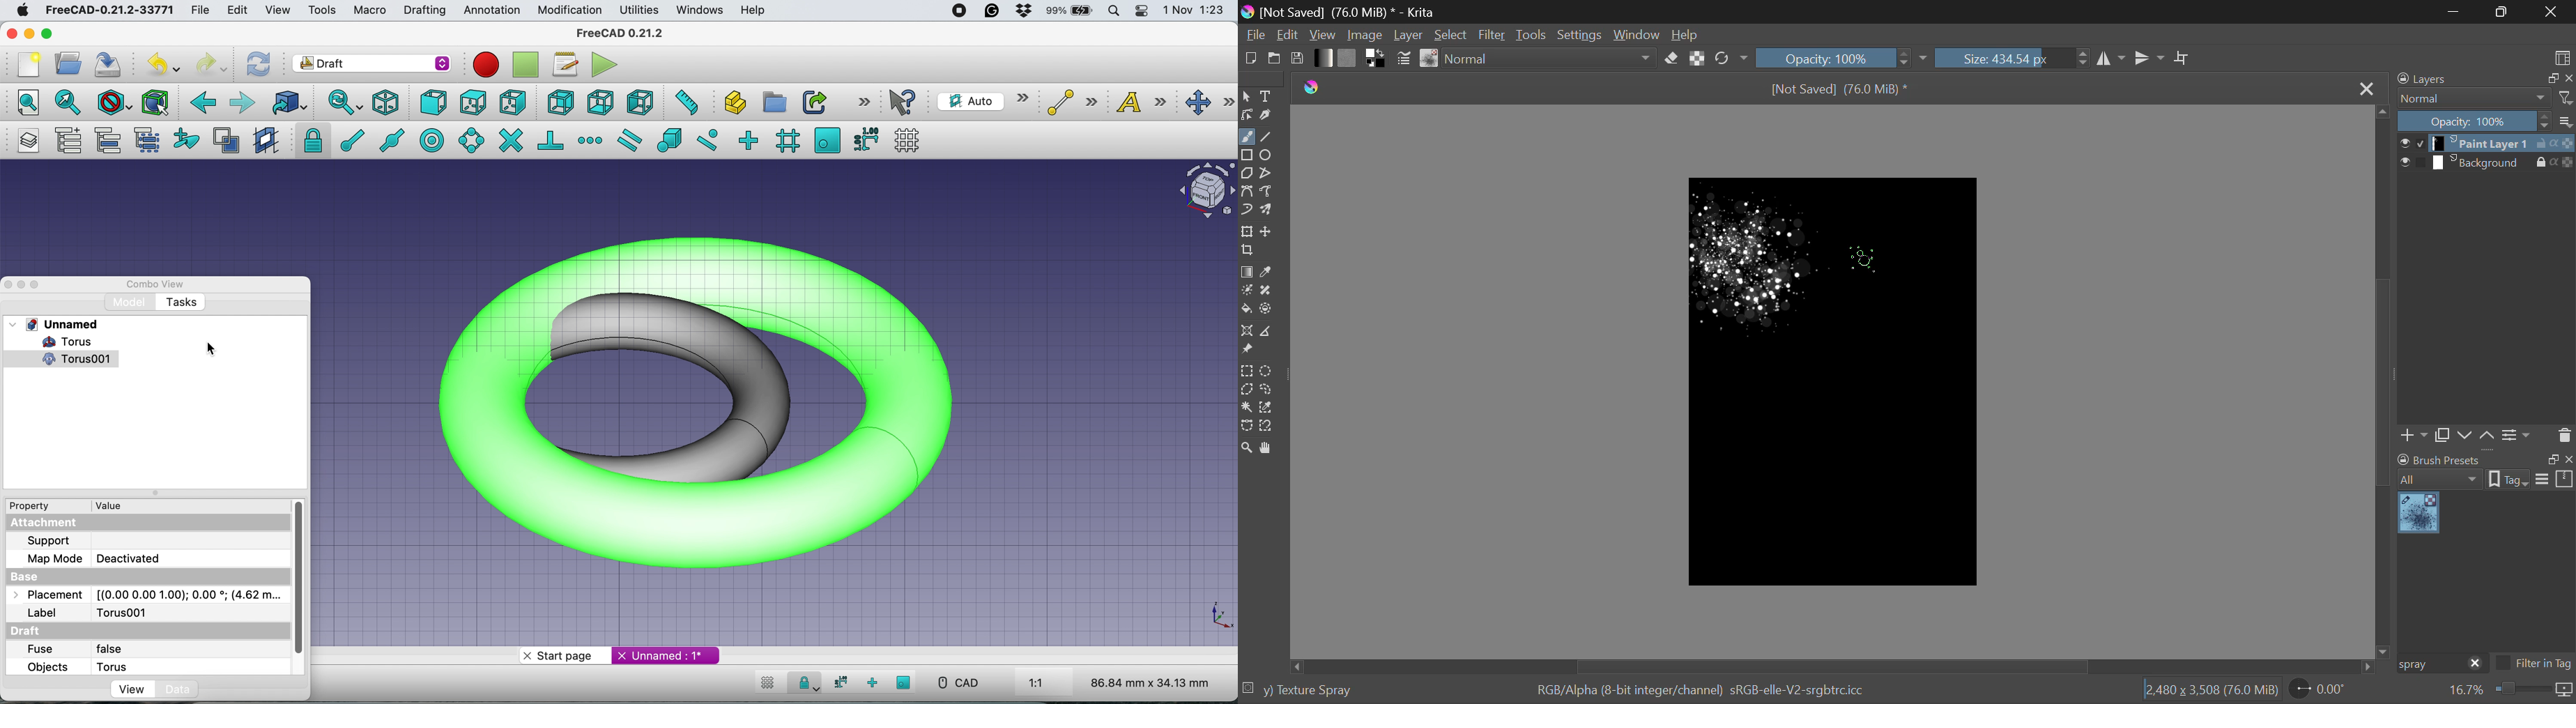 This screenshot has width=2576, height=728. I want to click on Circular Selection, so click(1266, 371).